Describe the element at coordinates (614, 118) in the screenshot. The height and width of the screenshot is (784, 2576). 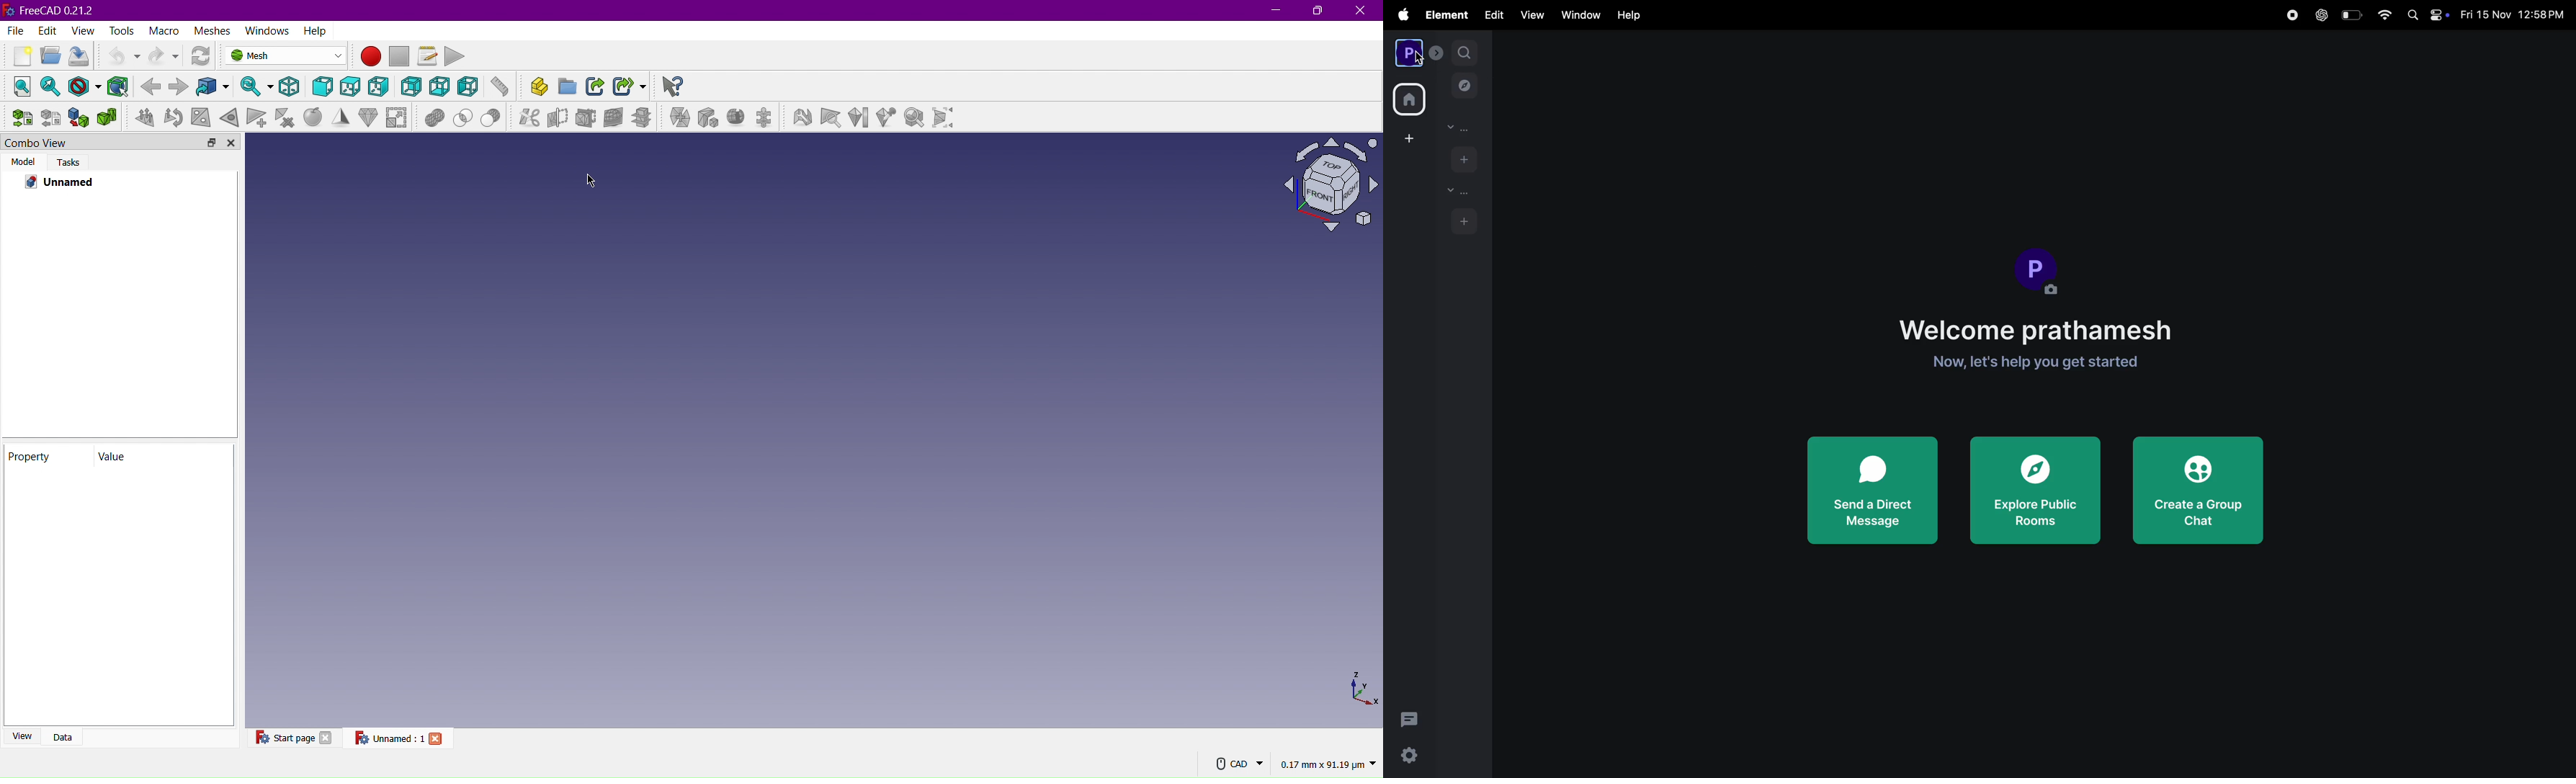
I see `Create section from mesh` at that location.